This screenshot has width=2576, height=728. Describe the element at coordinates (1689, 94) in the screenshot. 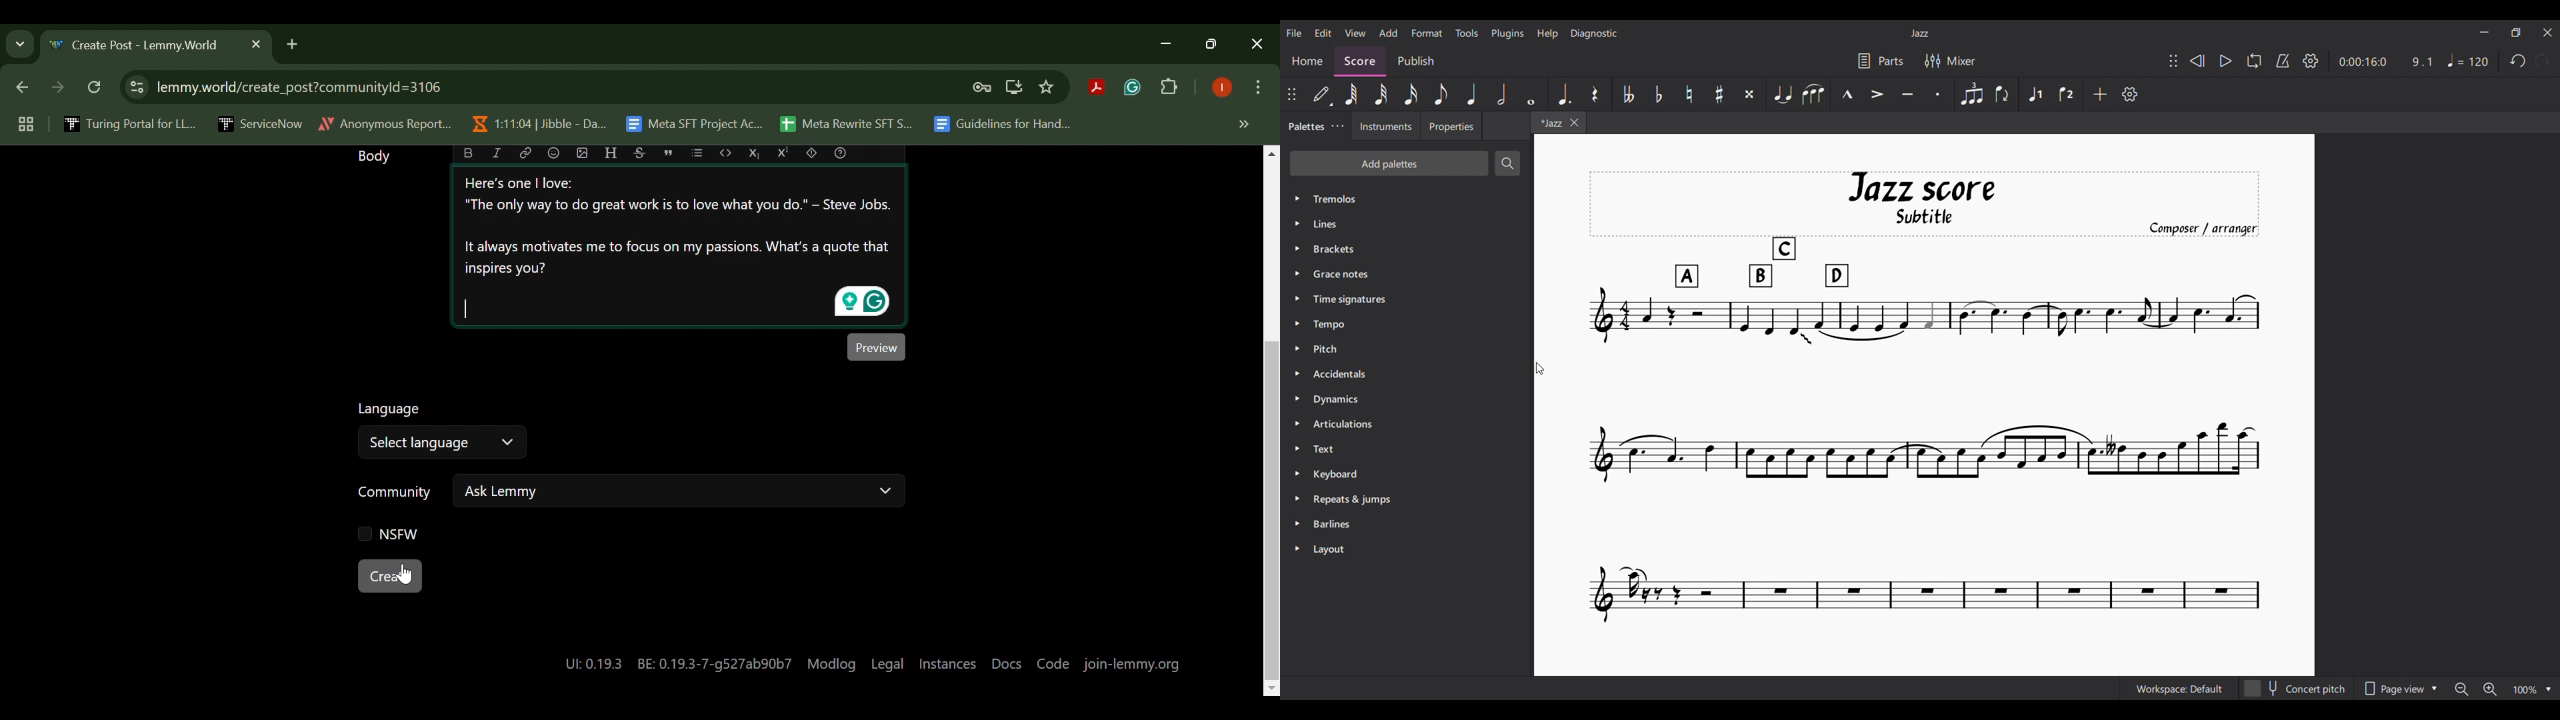

I see `Toggle natural` at that location.